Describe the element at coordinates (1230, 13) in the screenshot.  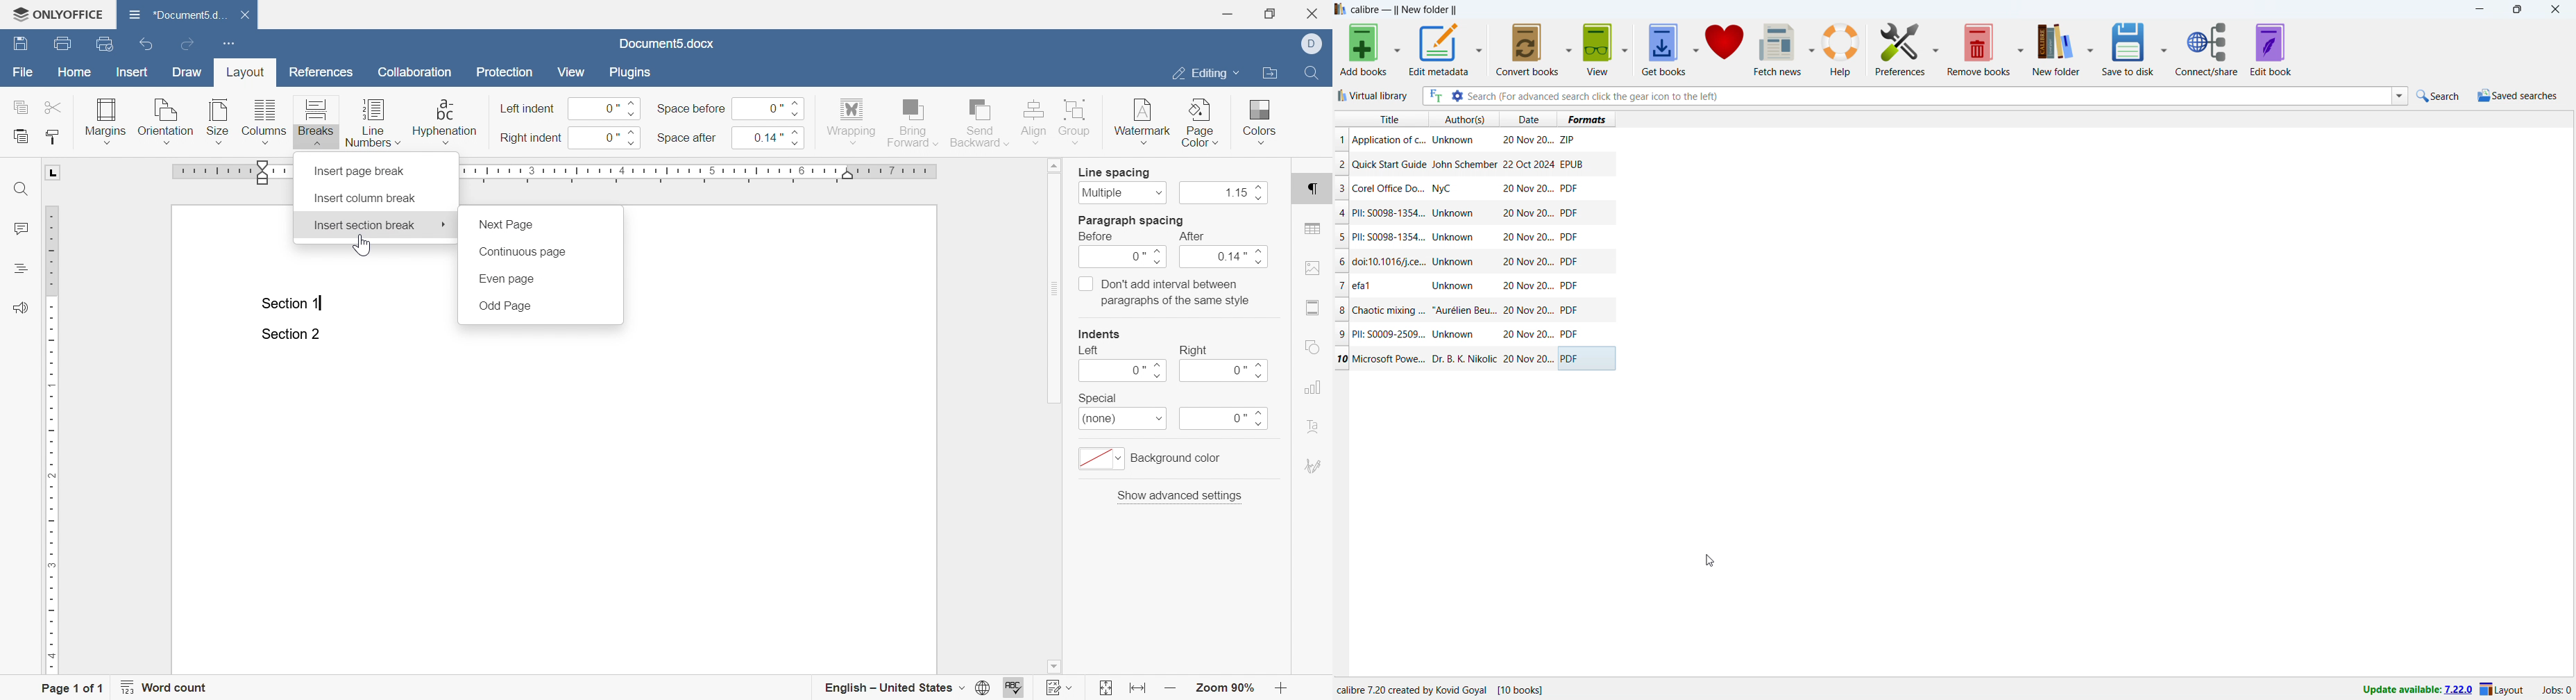
I see `minimize` at that location.